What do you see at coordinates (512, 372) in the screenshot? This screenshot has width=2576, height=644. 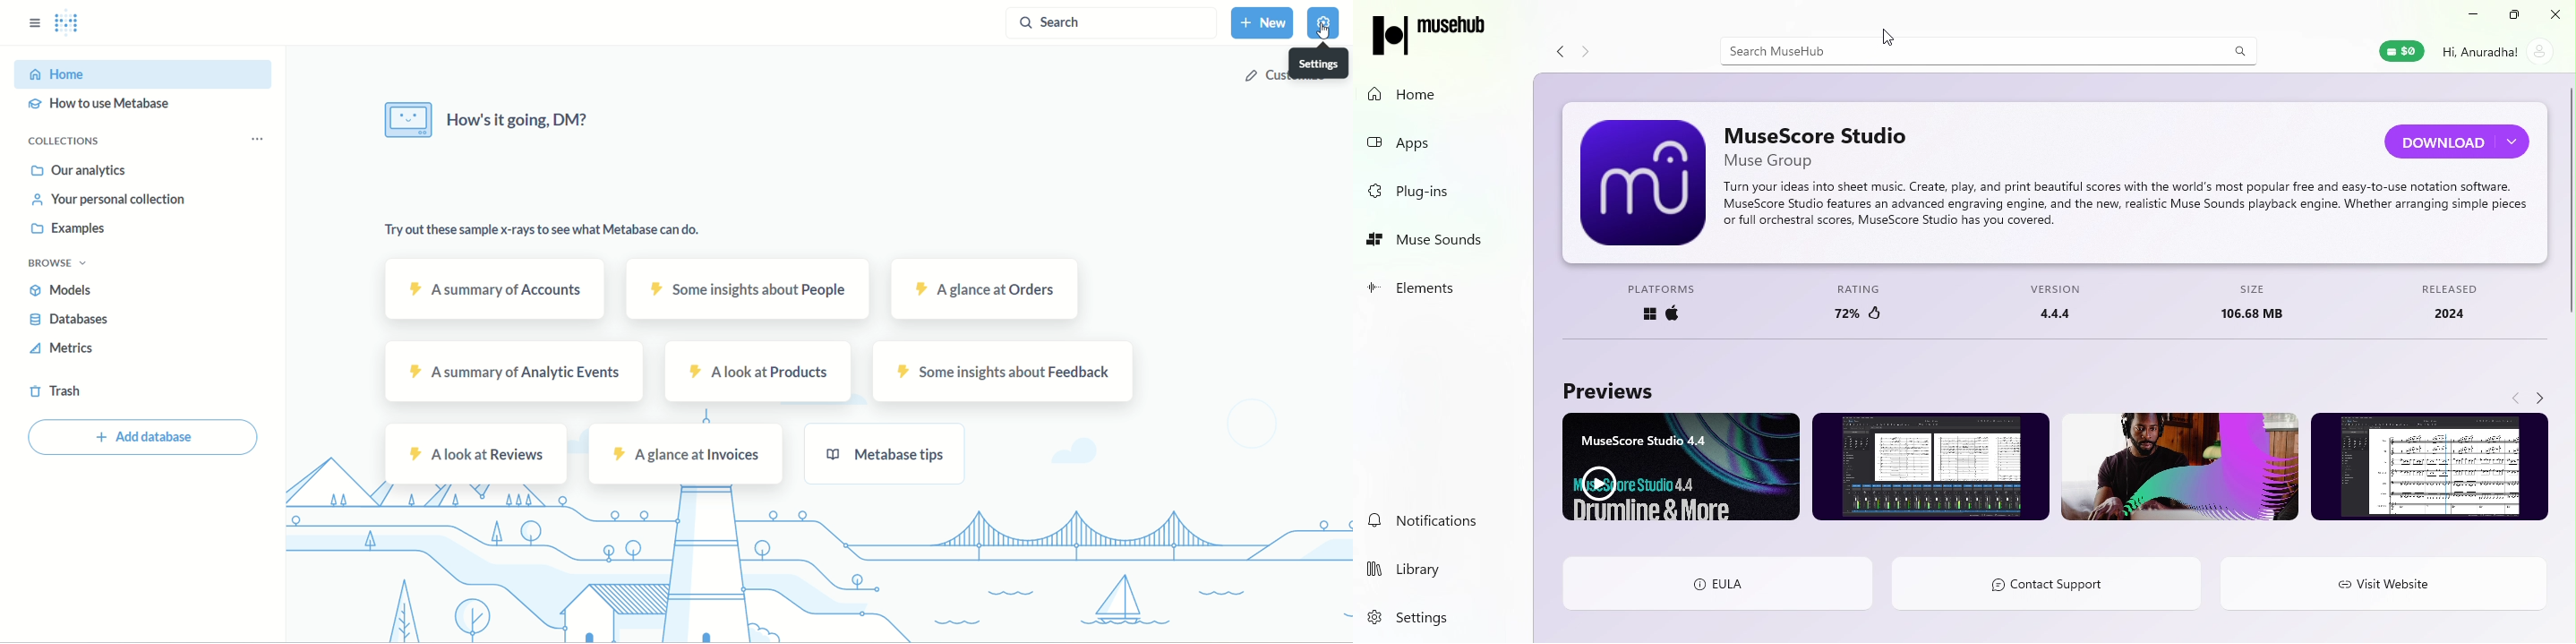 I see `analytic events` at bounding box center [512, 372].